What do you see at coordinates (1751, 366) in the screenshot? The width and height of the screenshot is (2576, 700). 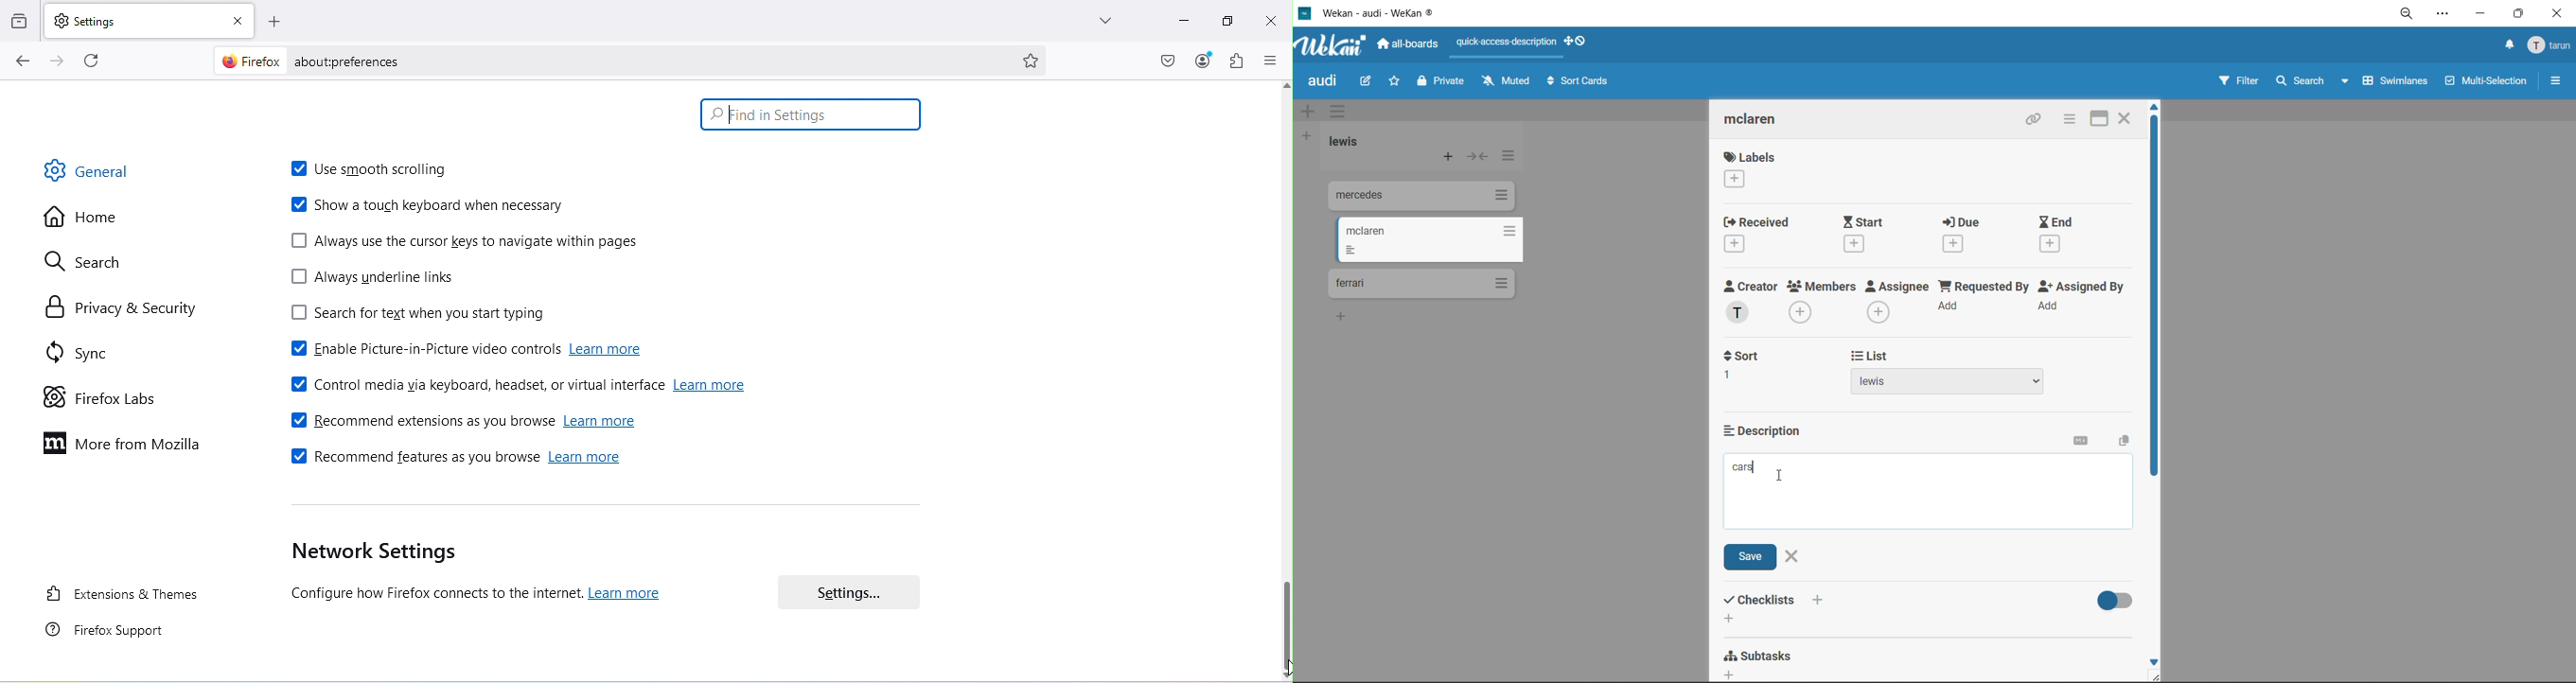 I see `sort` at bounding box center [1751, 366].